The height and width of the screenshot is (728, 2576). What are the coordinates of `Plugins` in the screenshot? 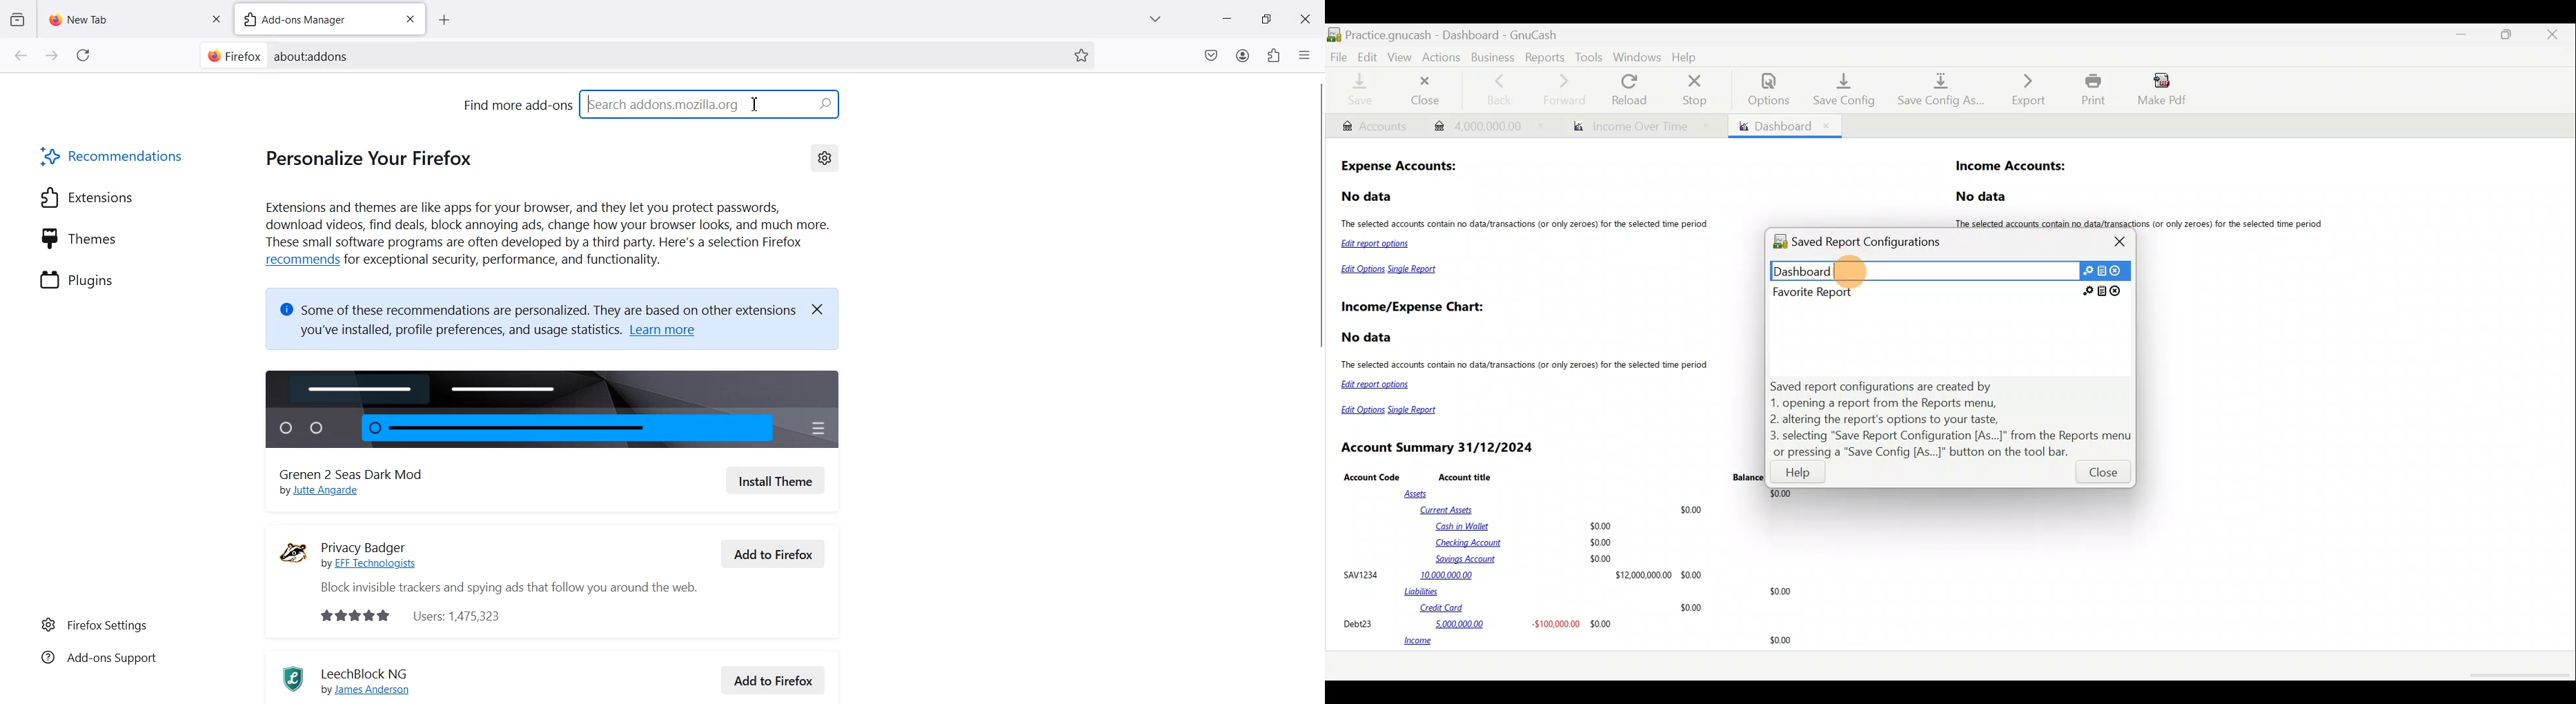 It's located at (79, 278).